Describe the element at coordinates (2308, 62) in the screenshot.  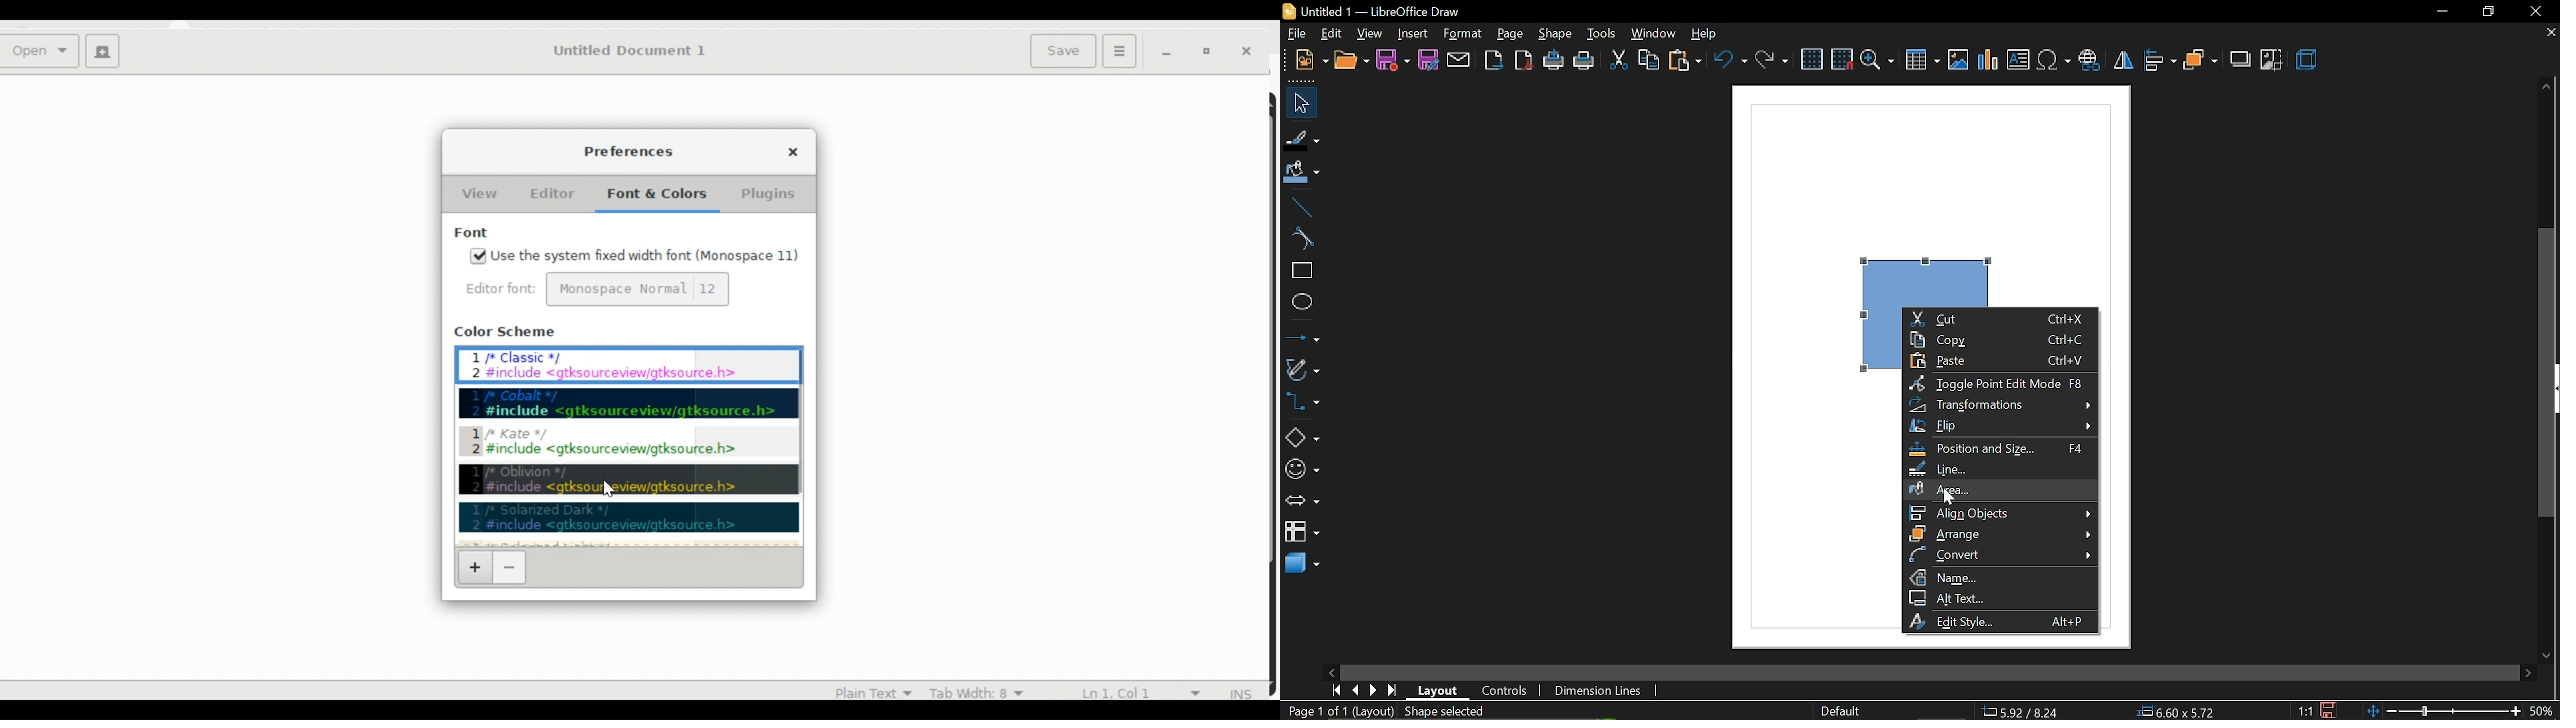
I see `3d effect` at that location.